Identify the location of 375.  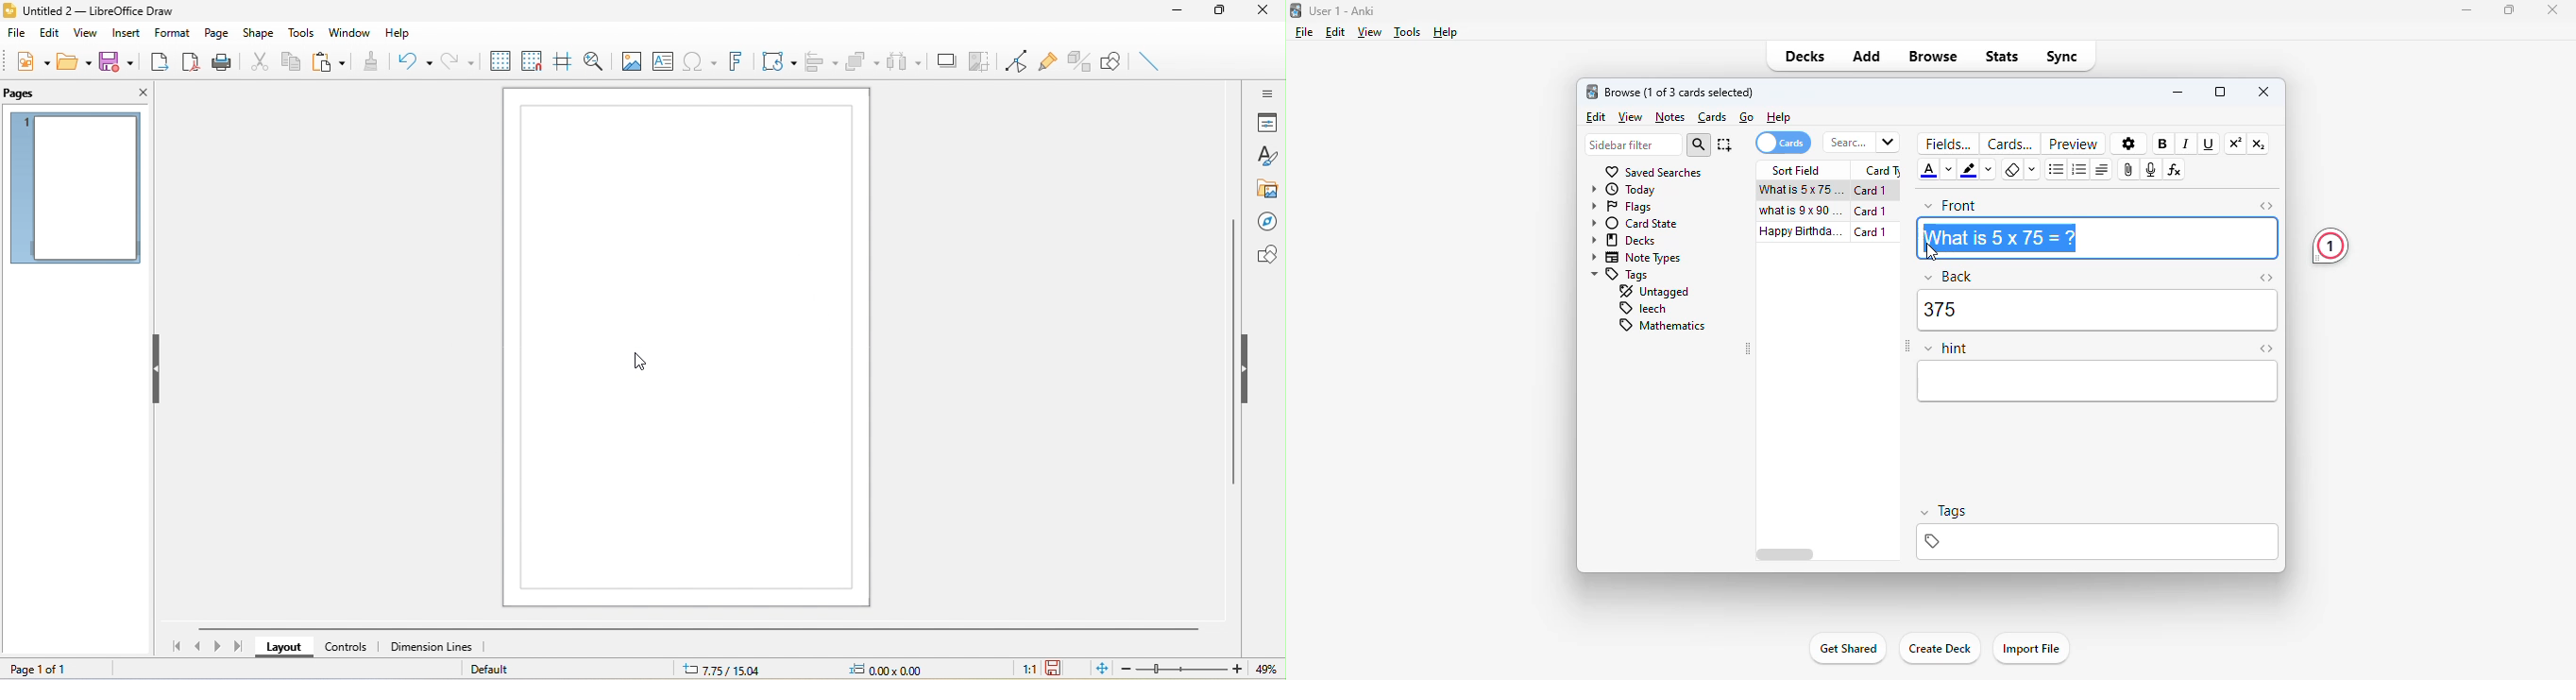
(2097, 311).